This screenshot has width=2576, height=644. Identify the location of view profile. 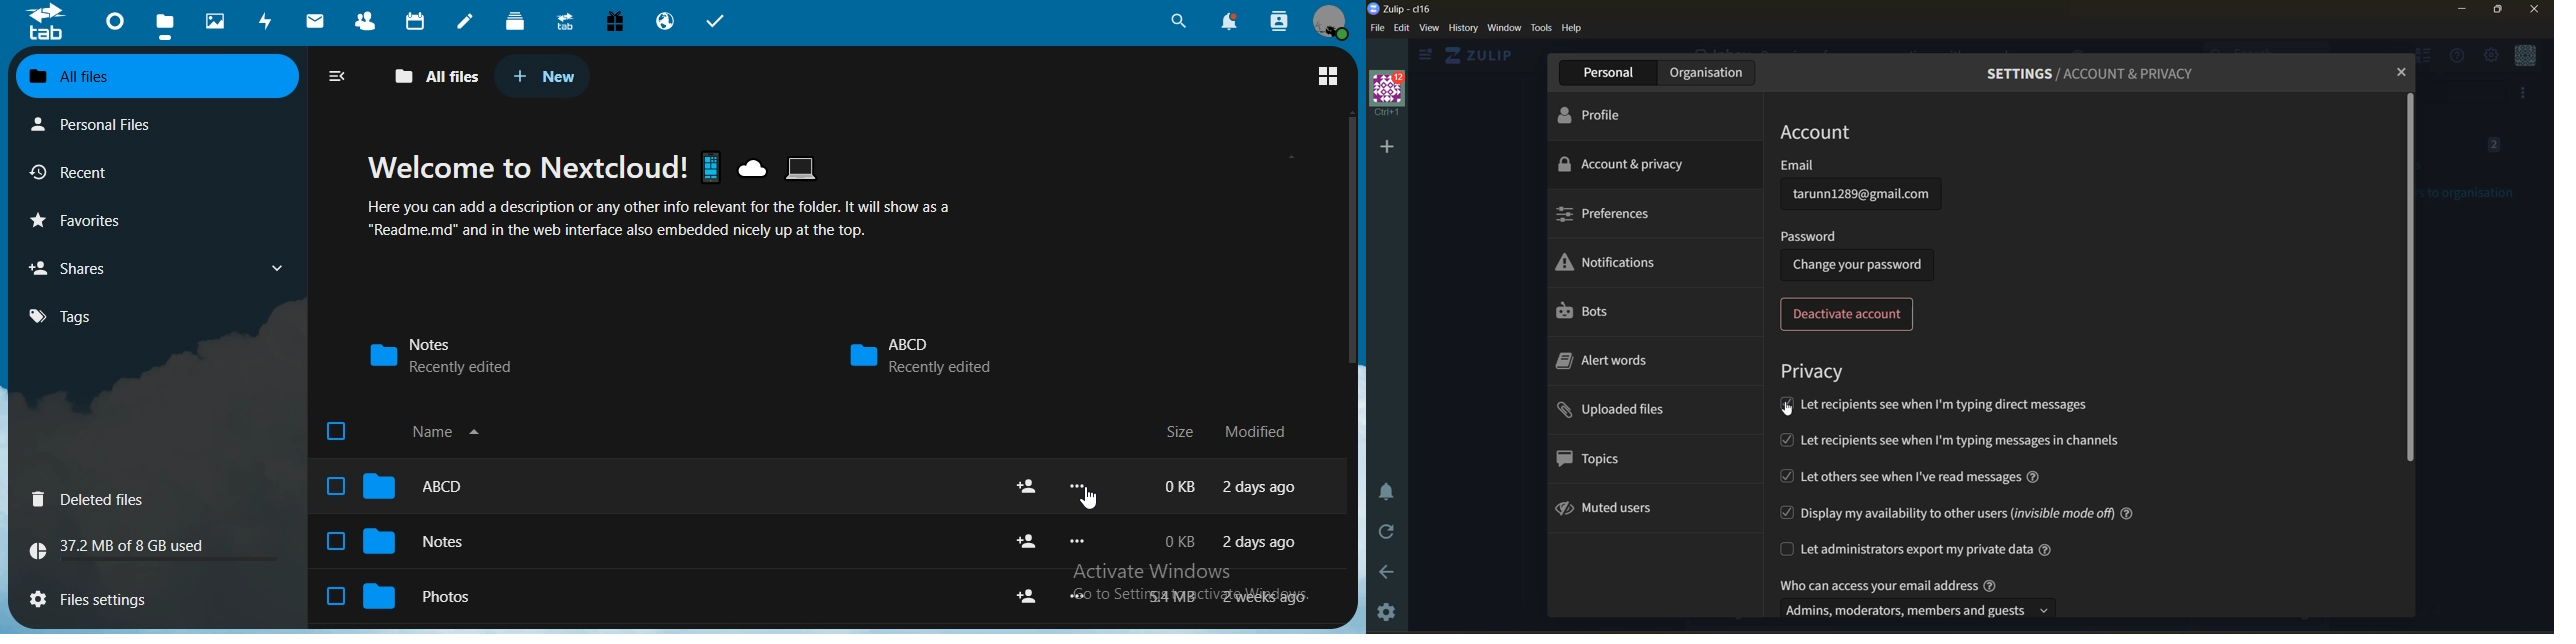
(1330, 23).